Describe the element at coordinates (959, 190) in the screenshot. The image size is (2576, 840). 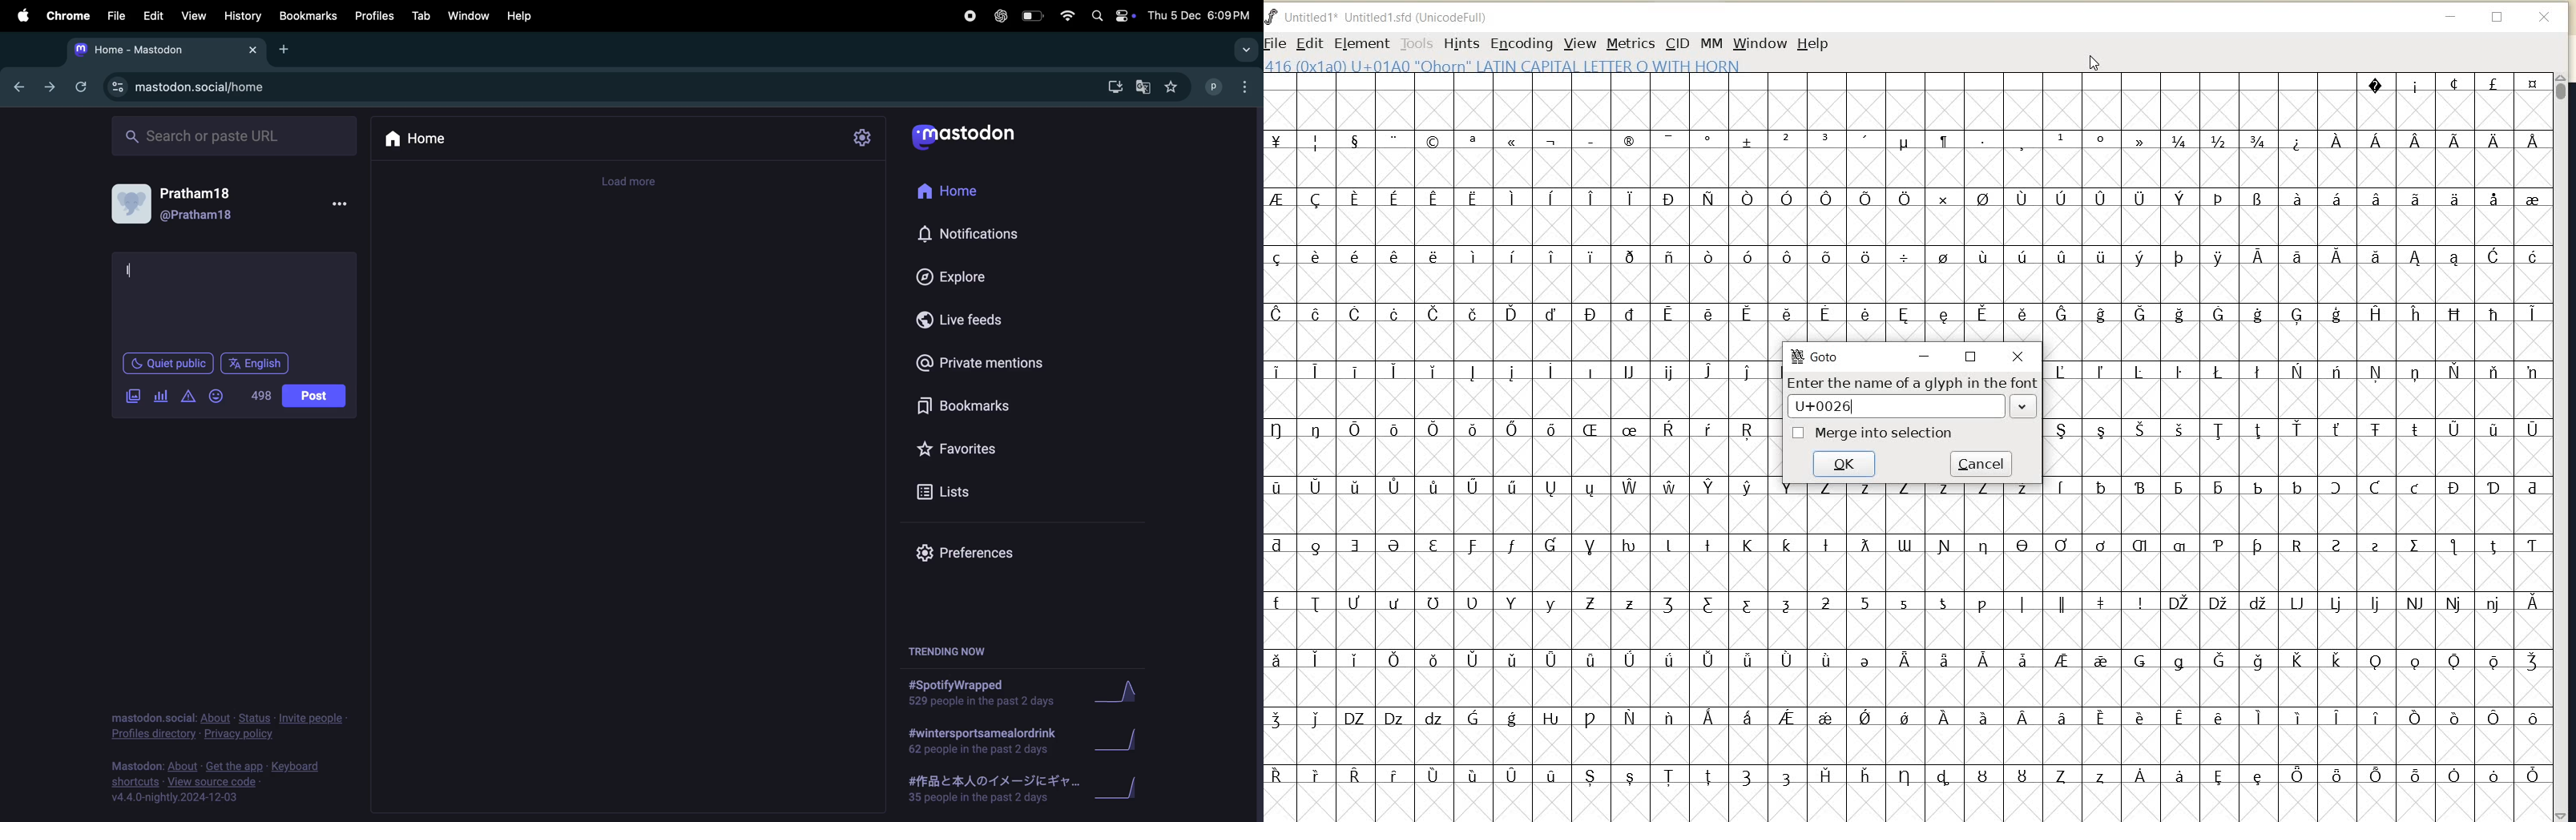
I see `home` at that location.